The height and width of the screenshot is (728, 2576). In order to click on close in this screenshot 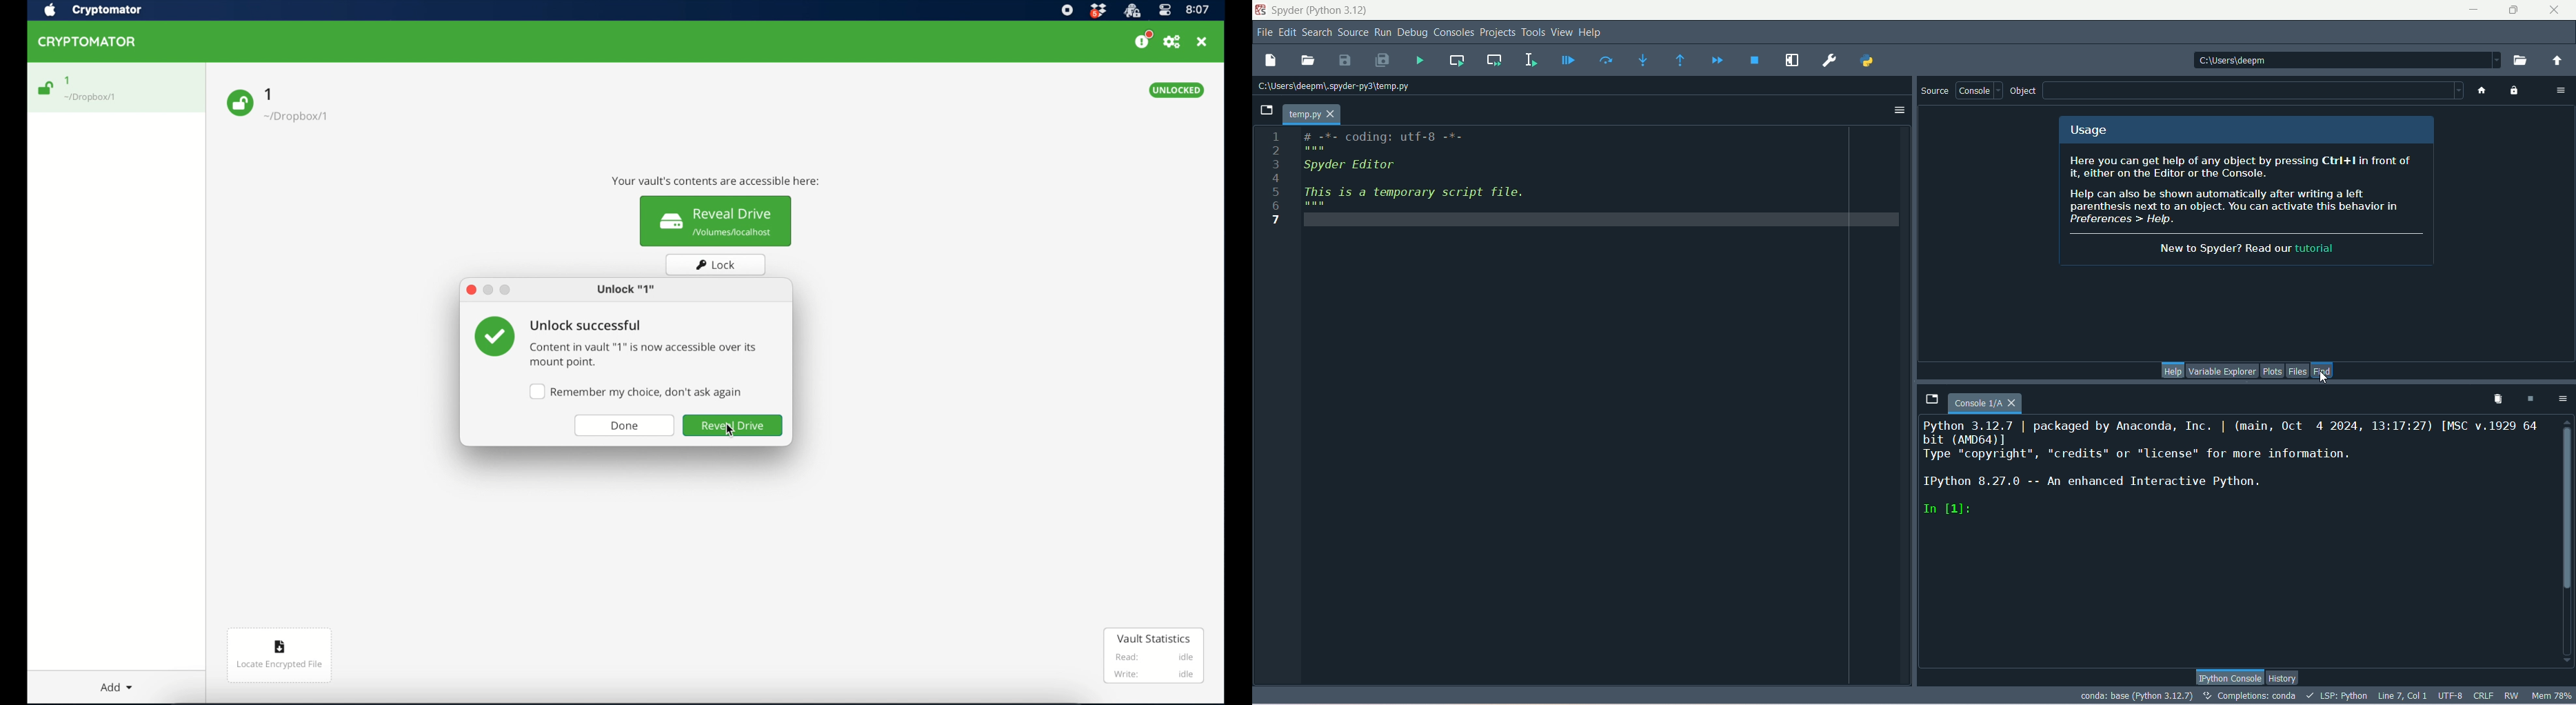, I will do `click(2557, 8)`.